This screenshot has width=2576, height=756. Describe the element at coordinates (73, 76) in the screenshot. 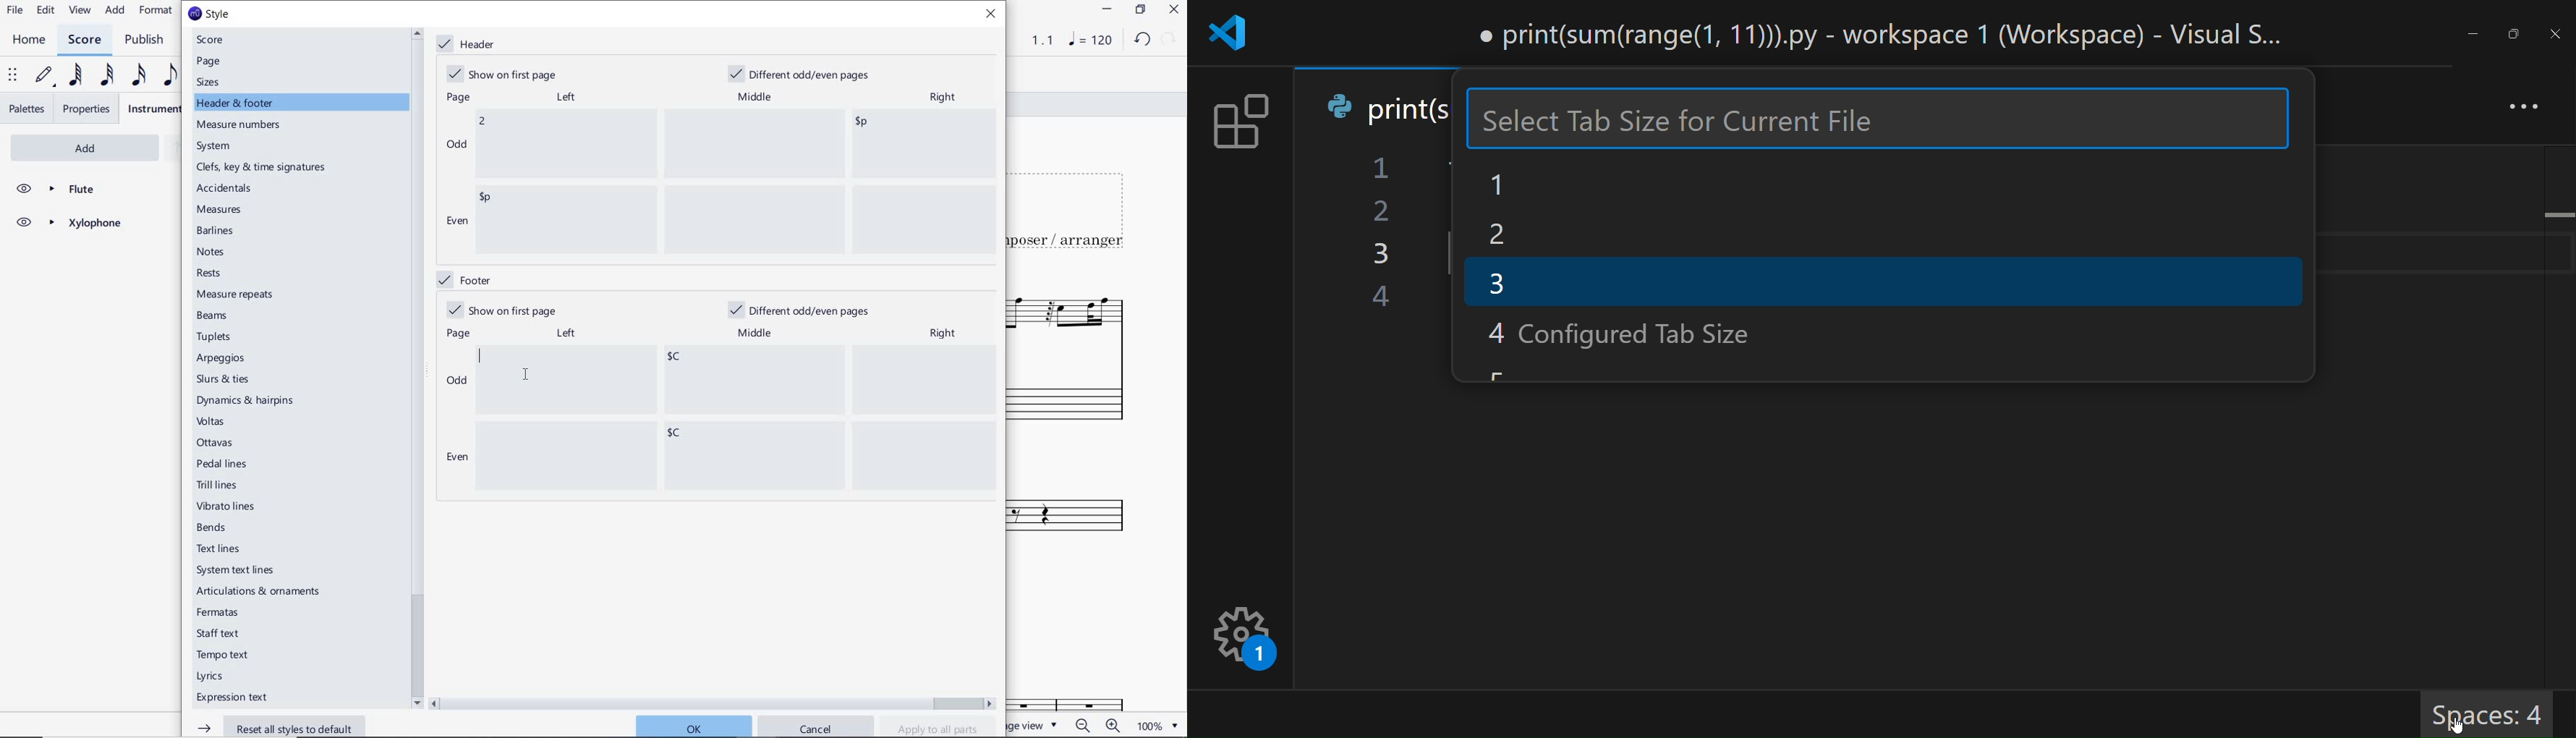

I see `64TH NOTE` at that location.